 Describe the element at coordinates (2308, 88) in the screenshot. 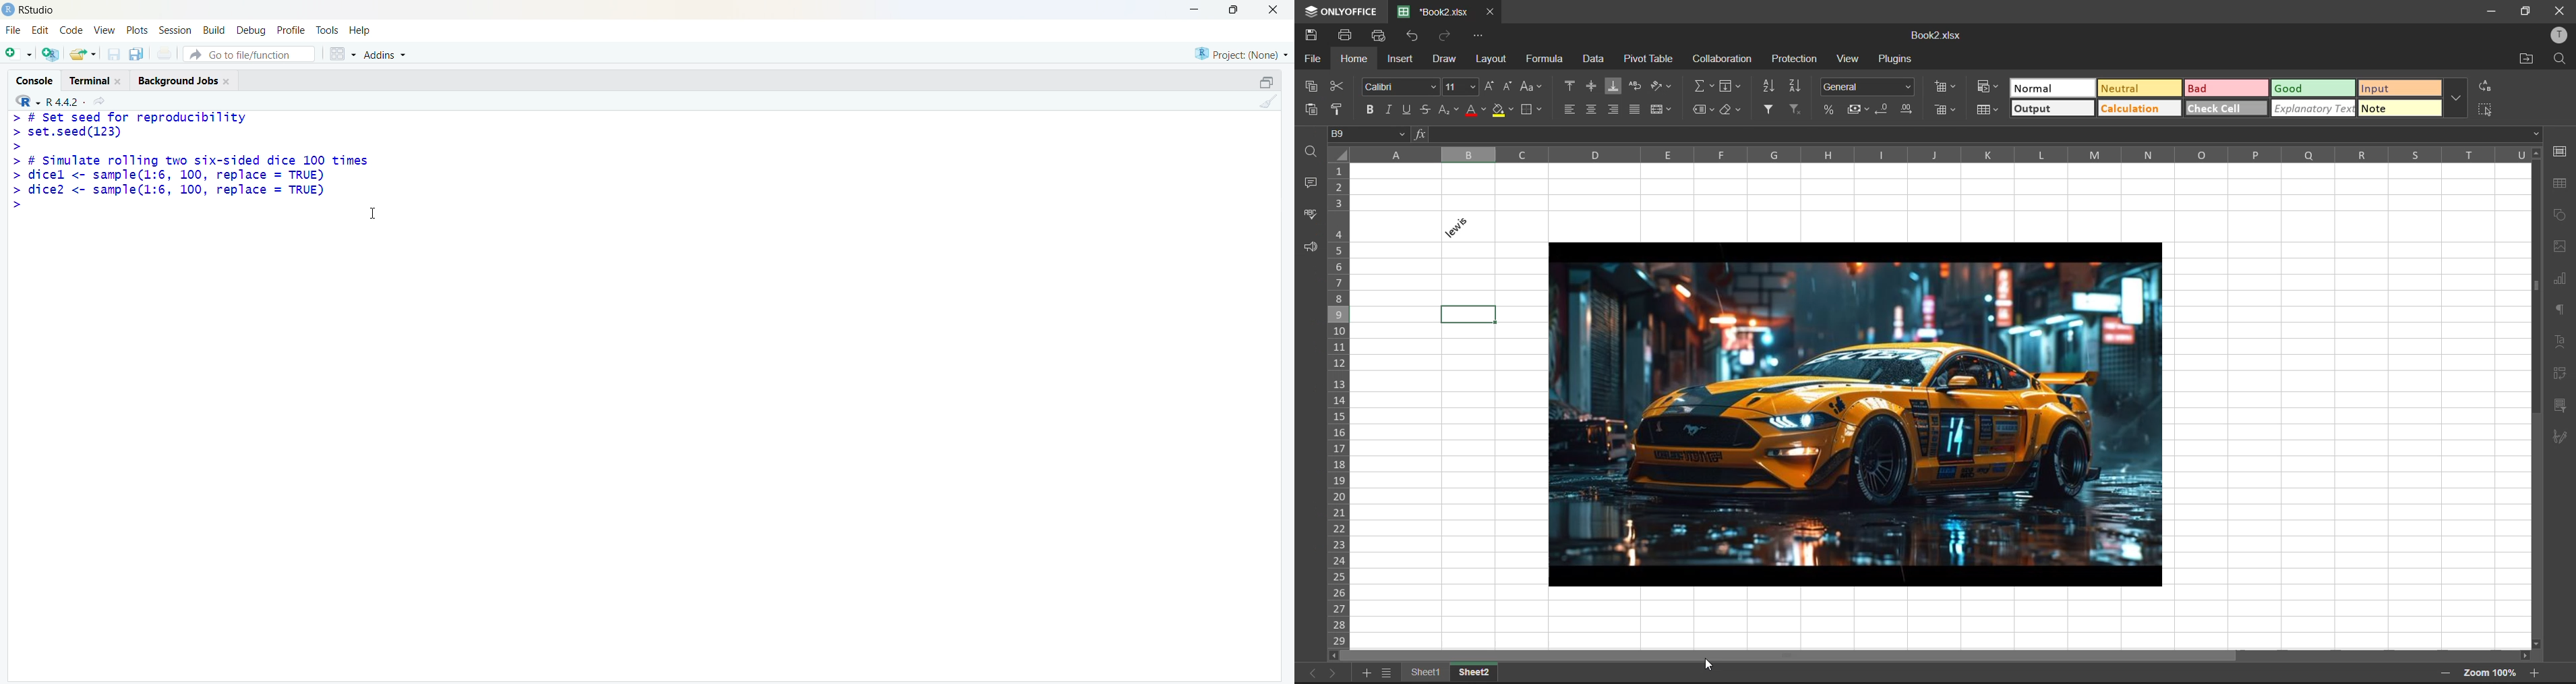

I see `good` at that location.